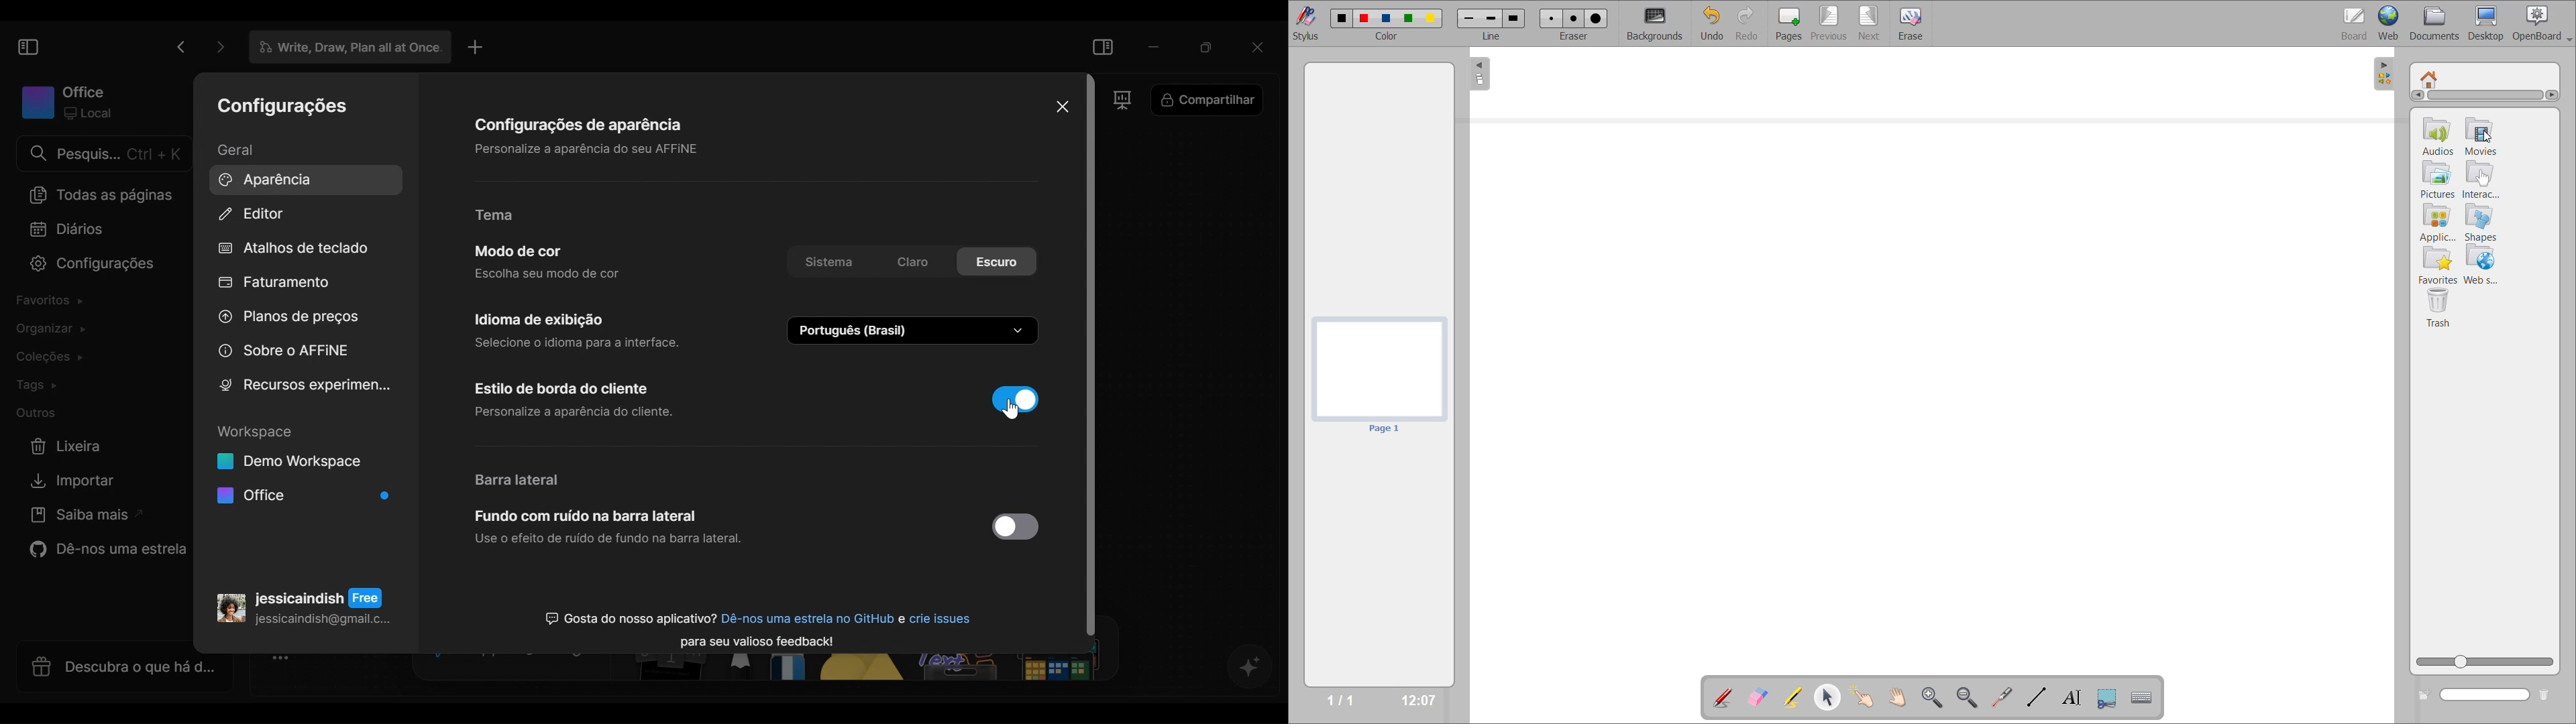 This screenshot has height=728, width=2576. What do you see at coordinates (1339, 702) in the screenshot?
I see `1/1` at bounding box center [1339, 702].